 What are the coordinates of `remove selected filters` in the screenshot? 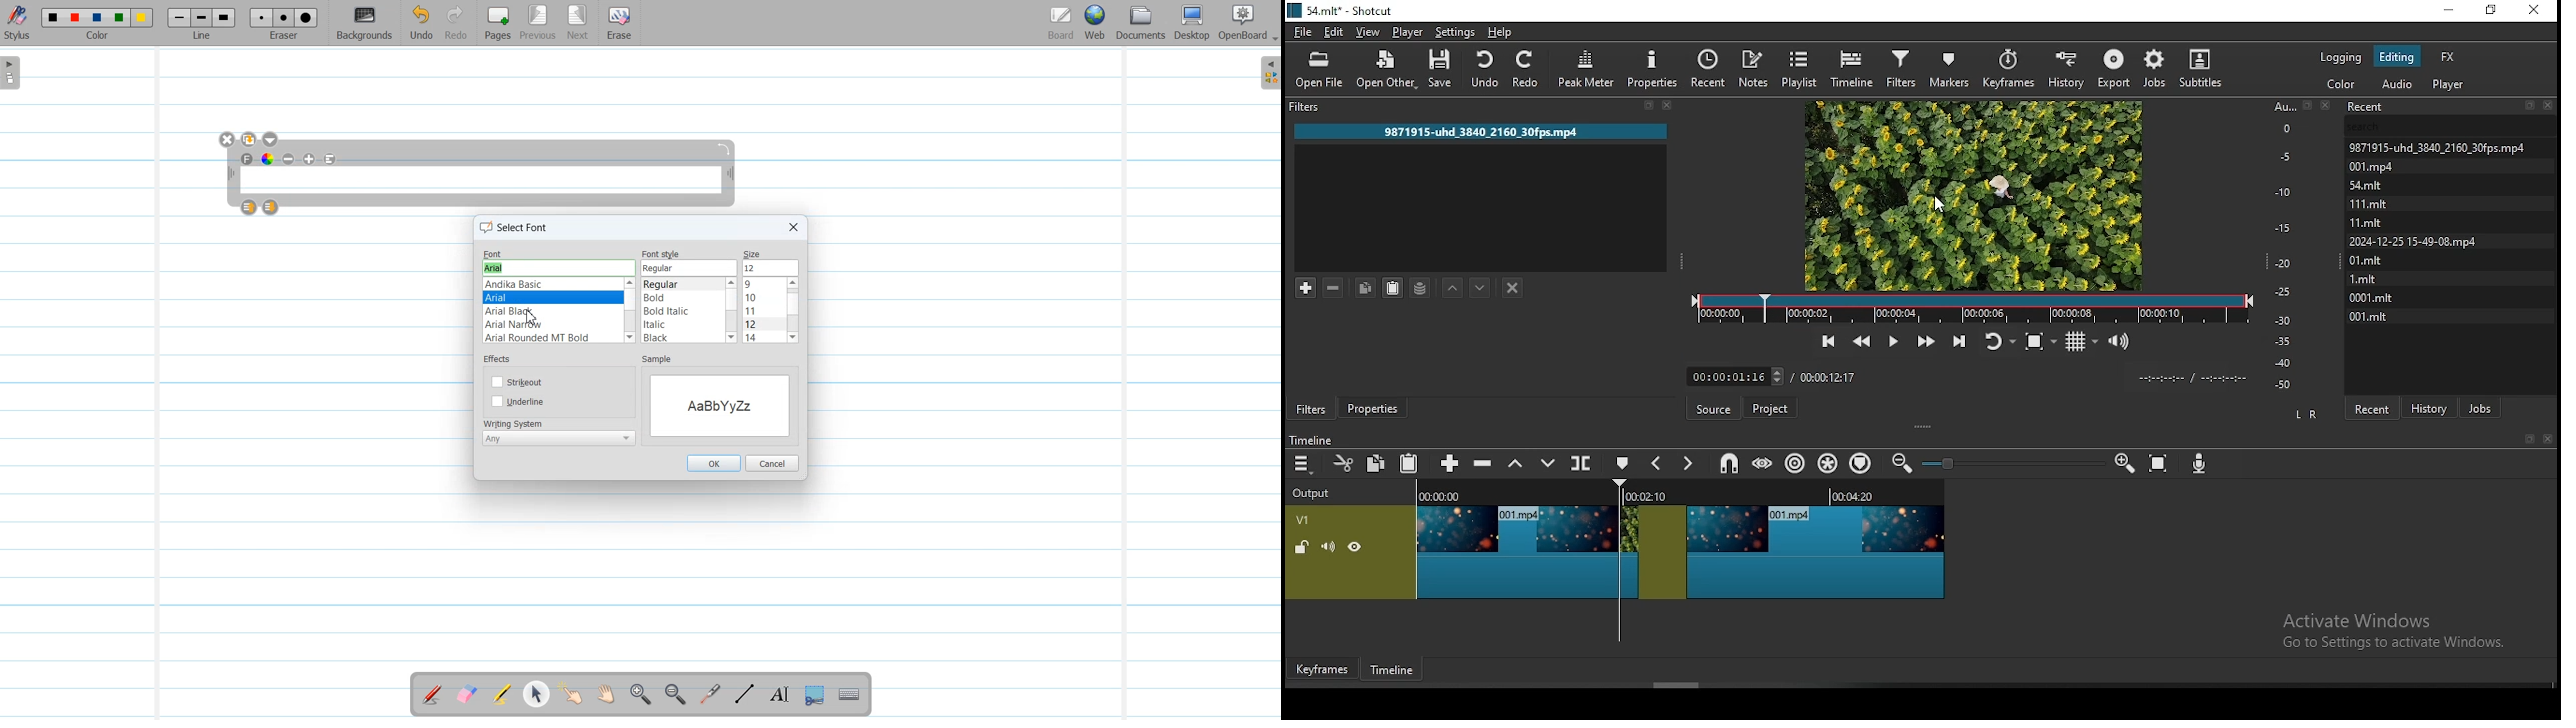 It's located at (1332, 288).